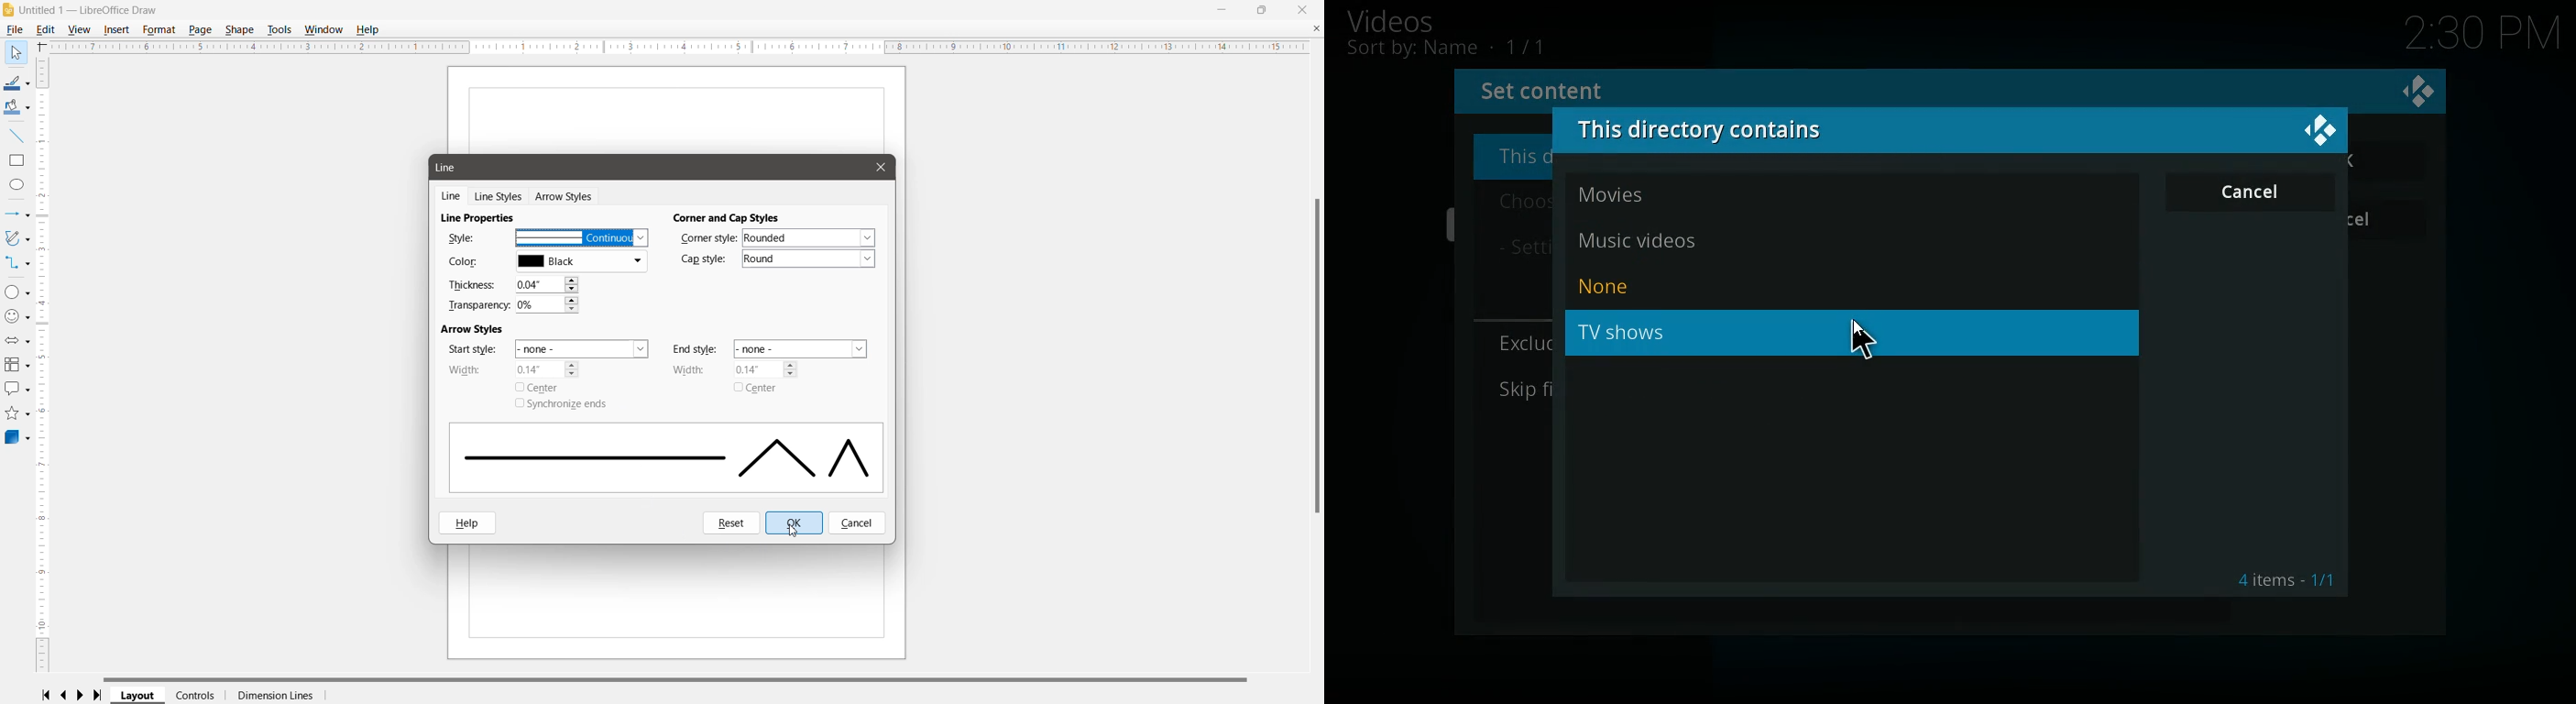 This screenshot has height=728, width=2576. Describe the element at coordinates (65, 696) in the screenshot. I see `Scroll to previous page` at that location.